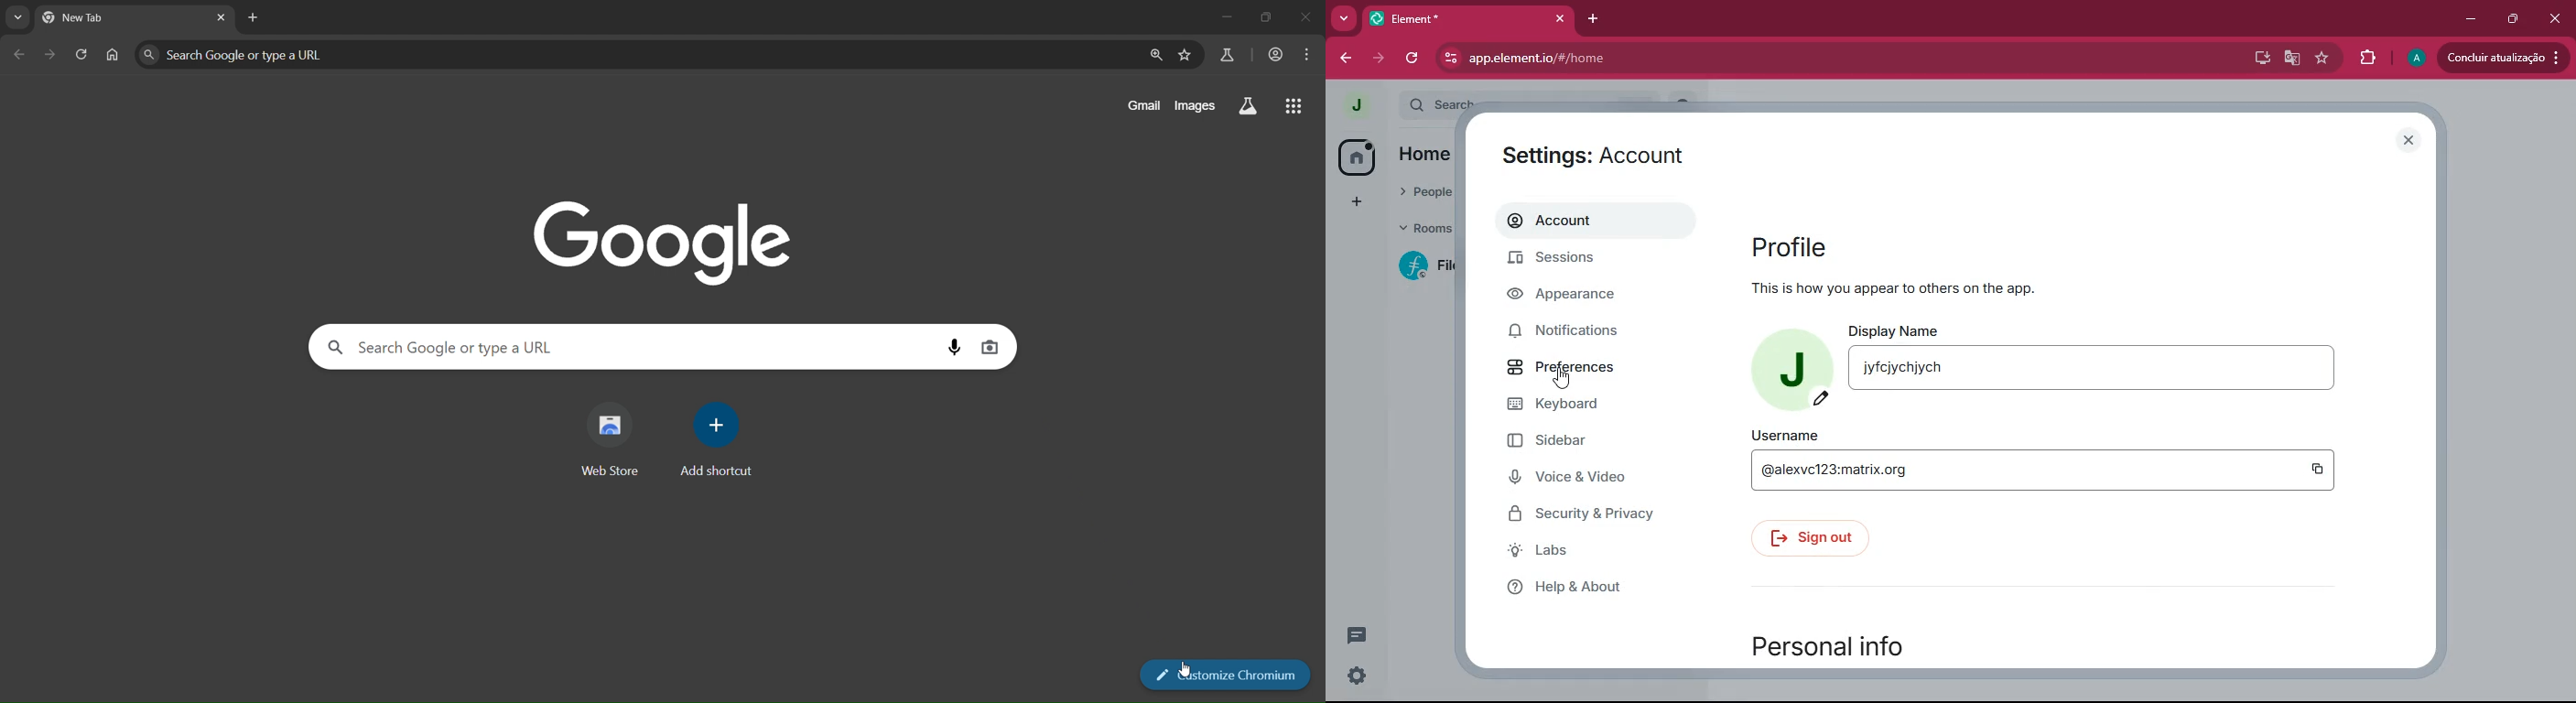  I want to click on app.element.io/#/home, so click(1660, 58).